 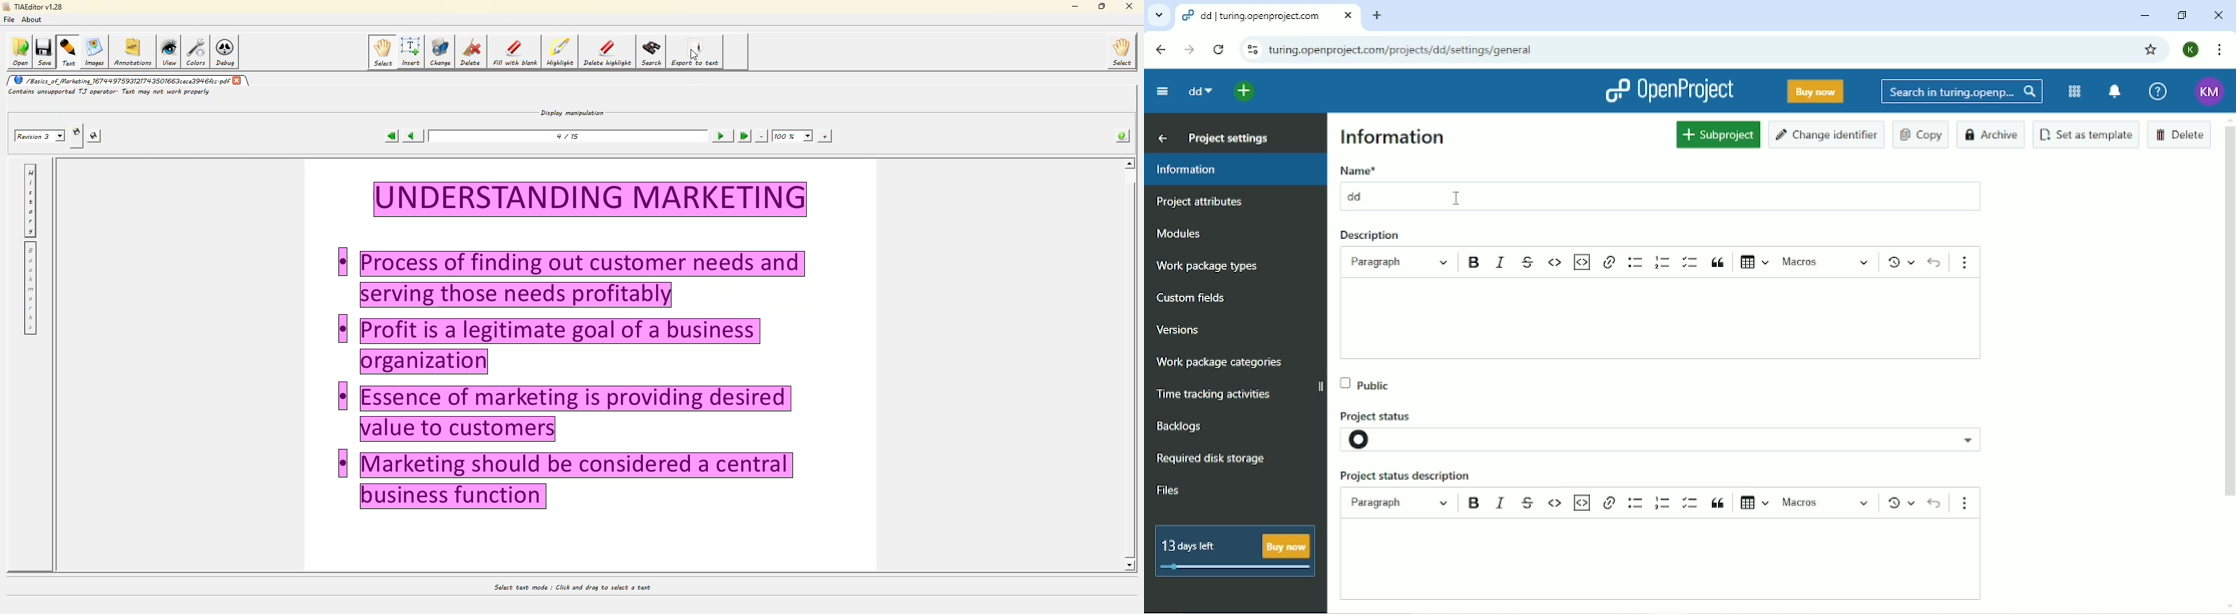 What do you see at coordinates (1369, 236) in the screenshot?
I see `Description` at bounding box center [1369, 236].